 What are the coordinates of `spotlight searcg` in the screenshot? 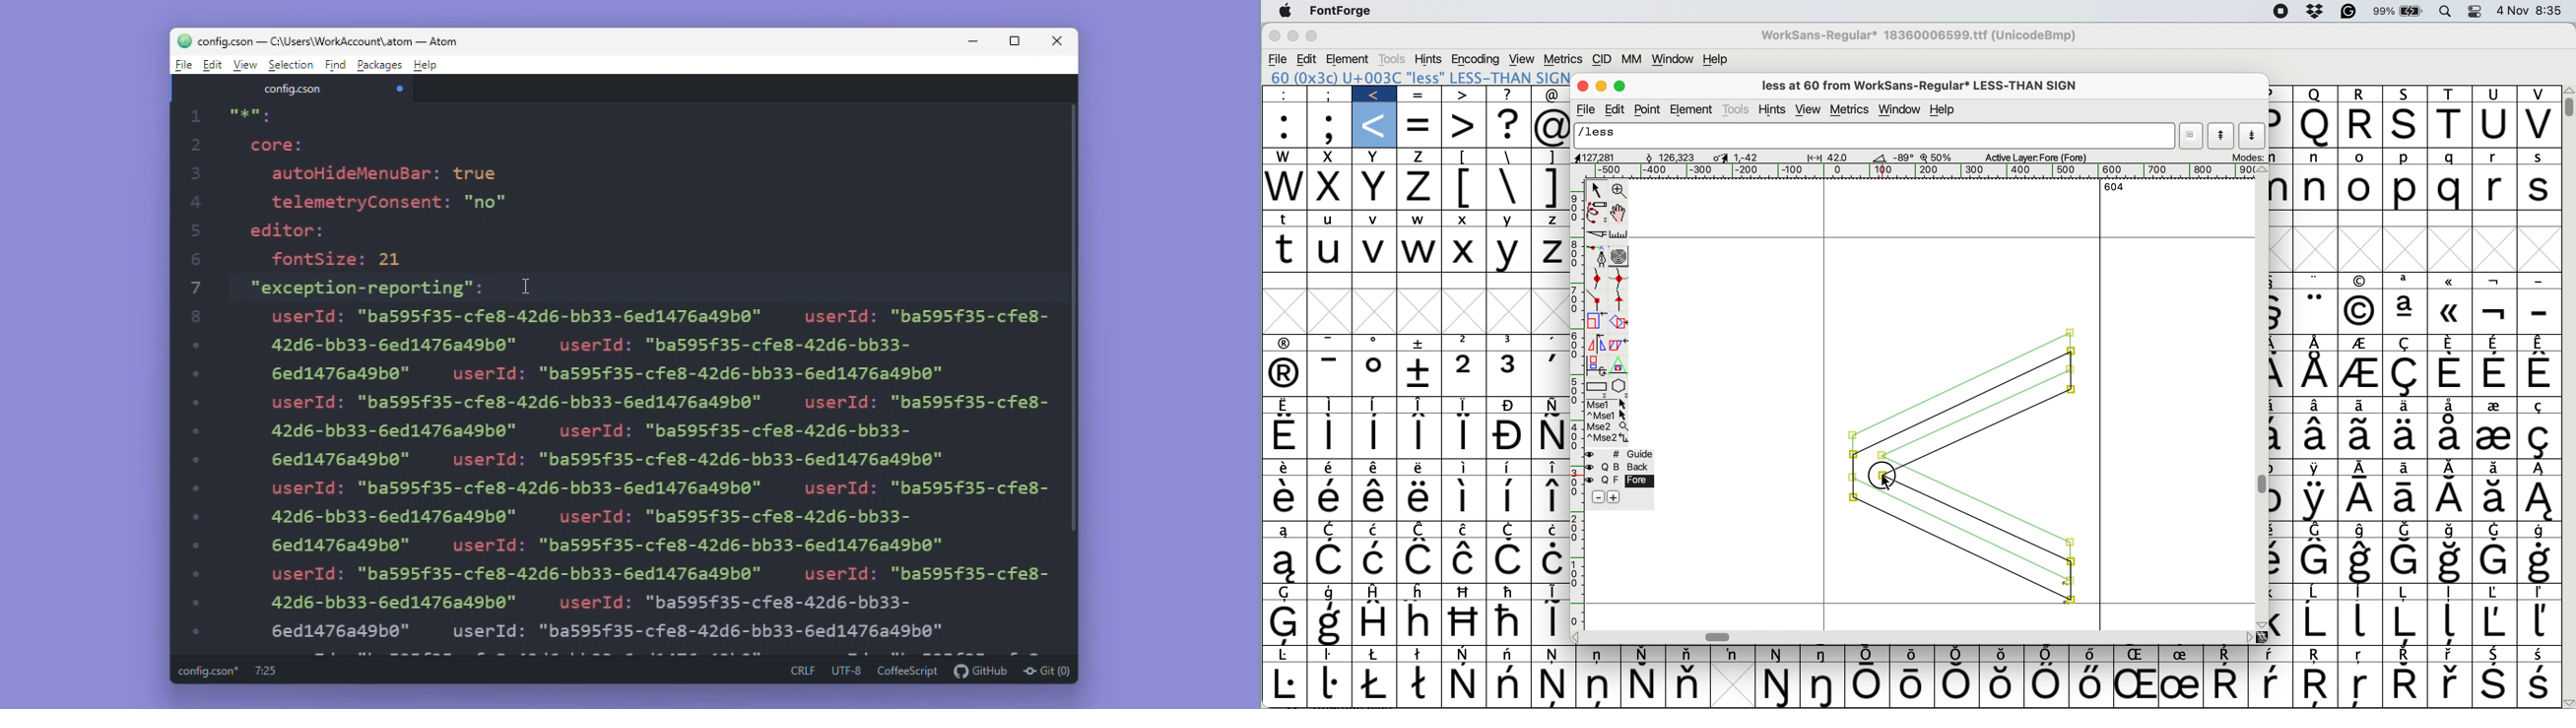 It's located at (2448, 13).